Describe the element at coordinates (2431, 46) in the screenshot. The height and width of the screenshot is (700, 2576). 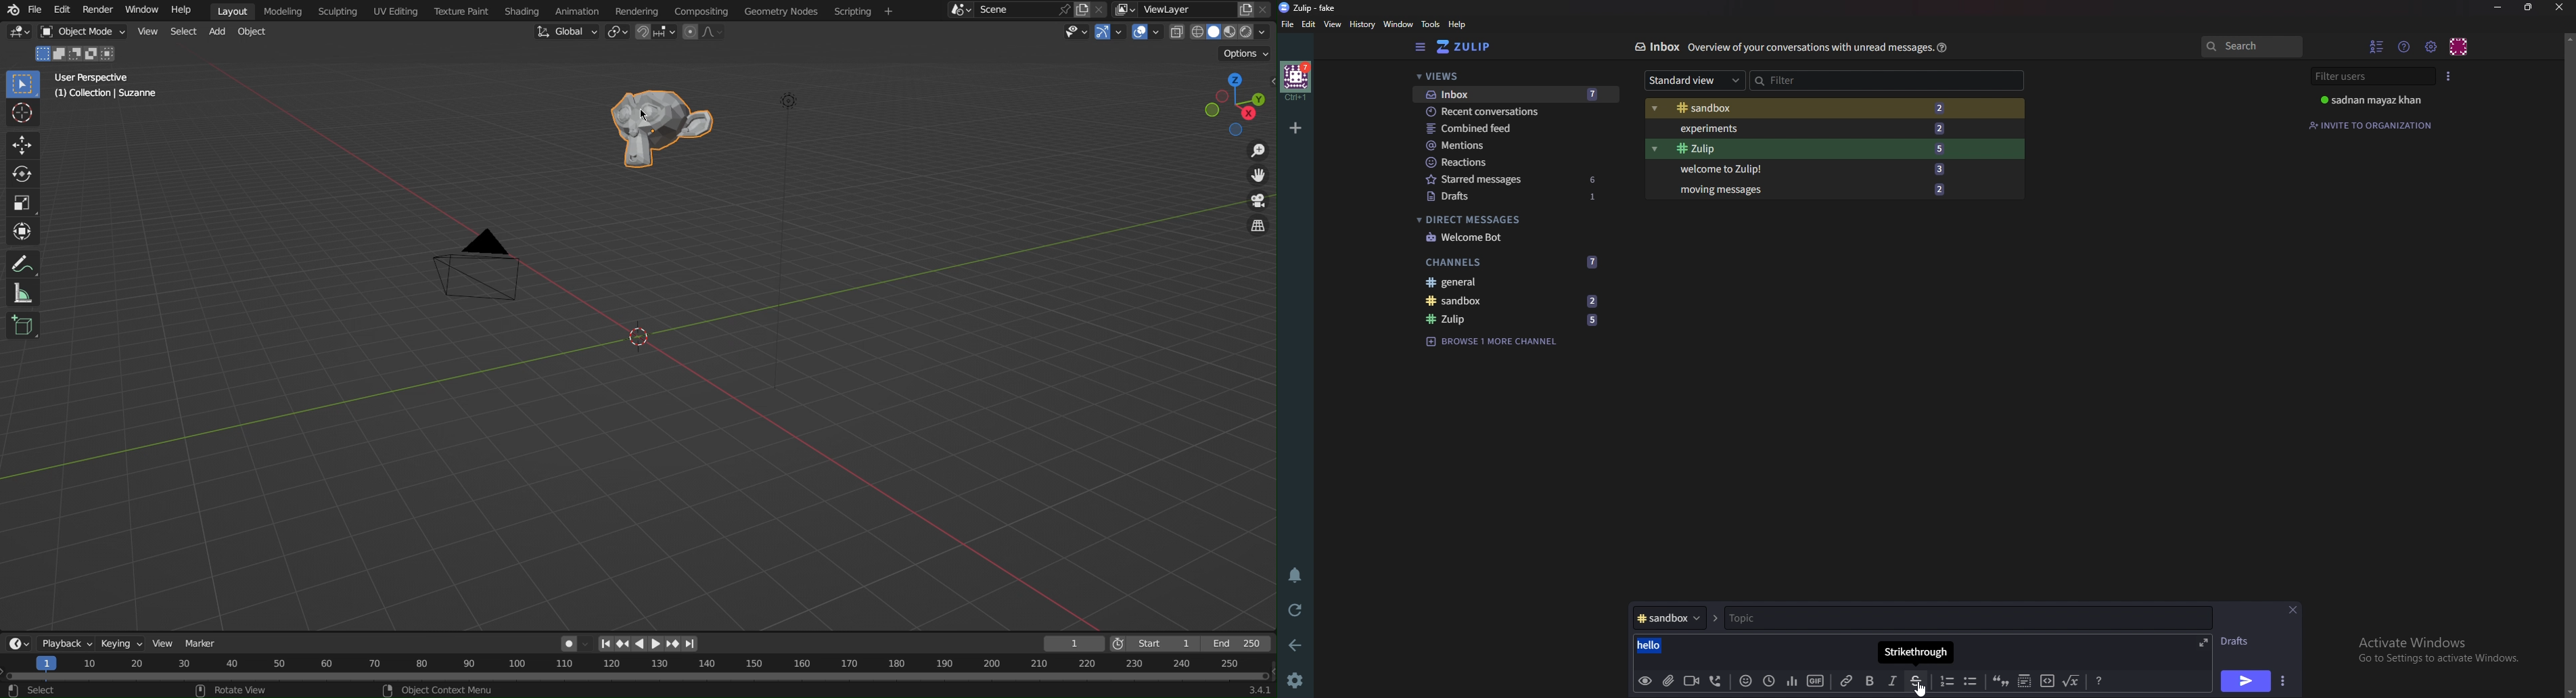
I see `Main menu` at that location.